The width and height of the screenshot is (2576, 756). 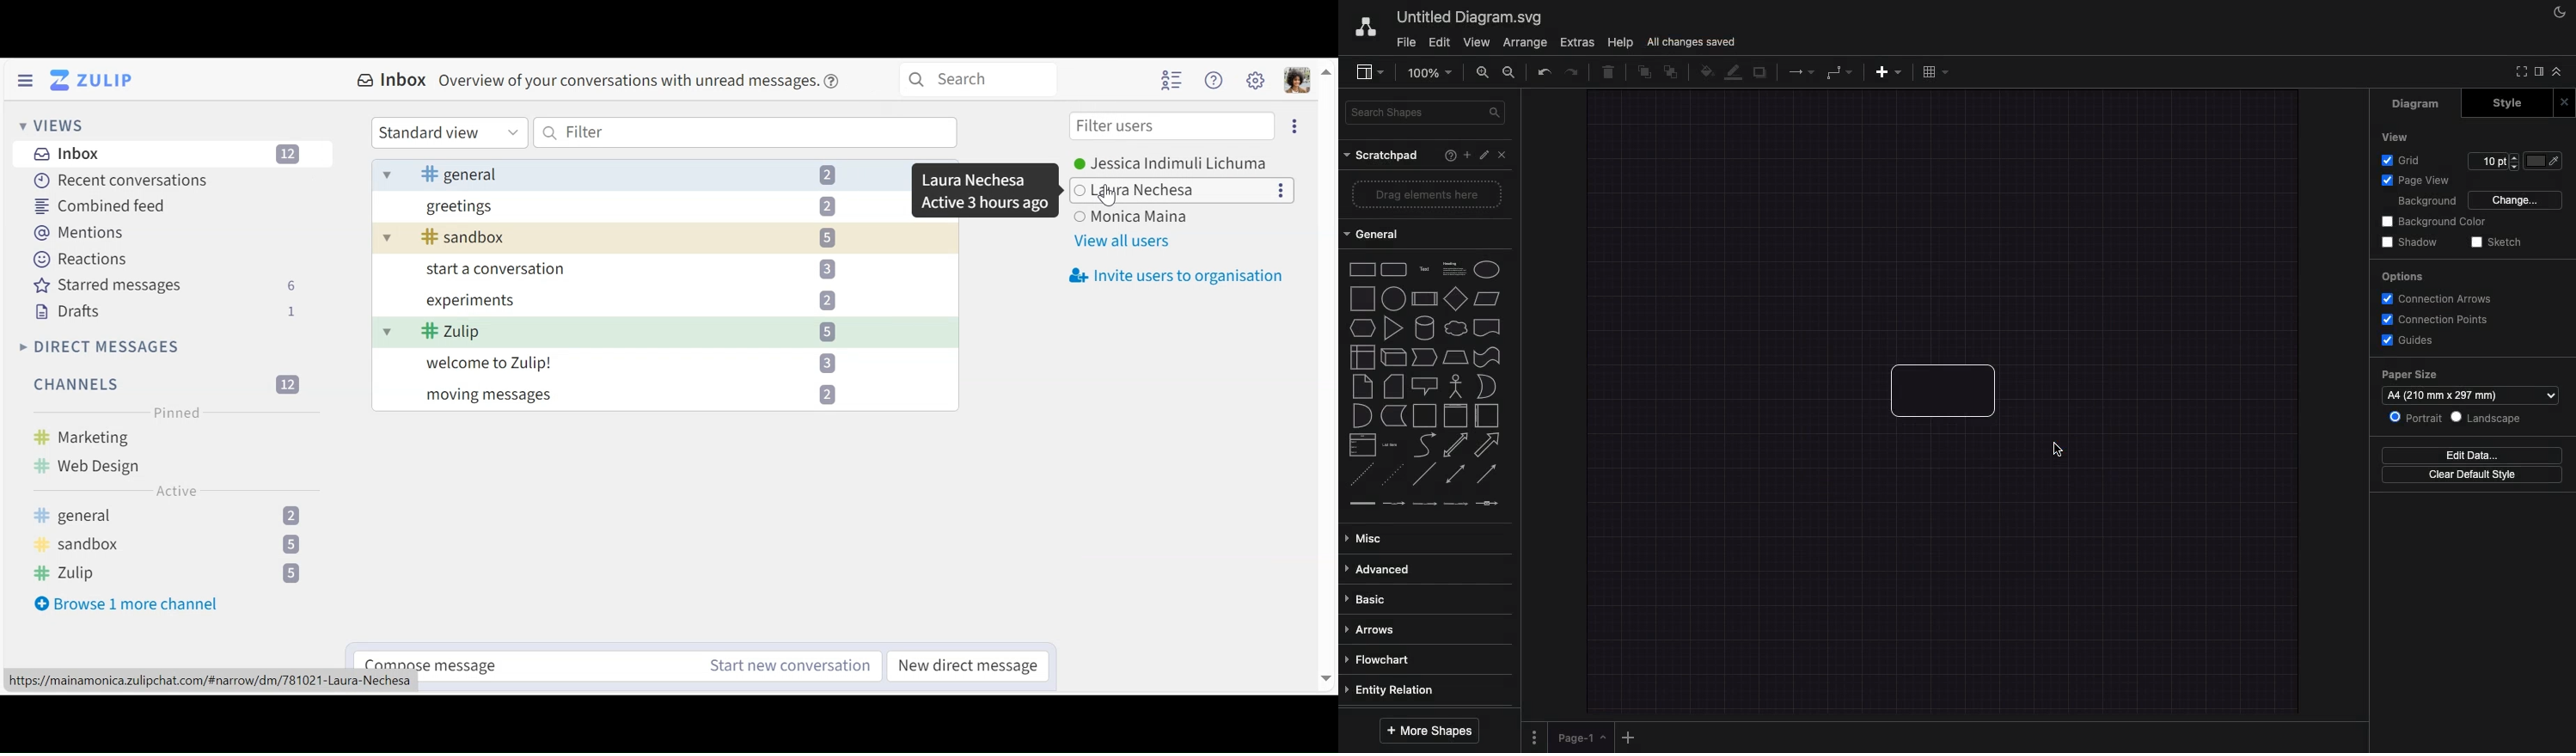 I want to click on start a conversation, so click(x=625, y=269).